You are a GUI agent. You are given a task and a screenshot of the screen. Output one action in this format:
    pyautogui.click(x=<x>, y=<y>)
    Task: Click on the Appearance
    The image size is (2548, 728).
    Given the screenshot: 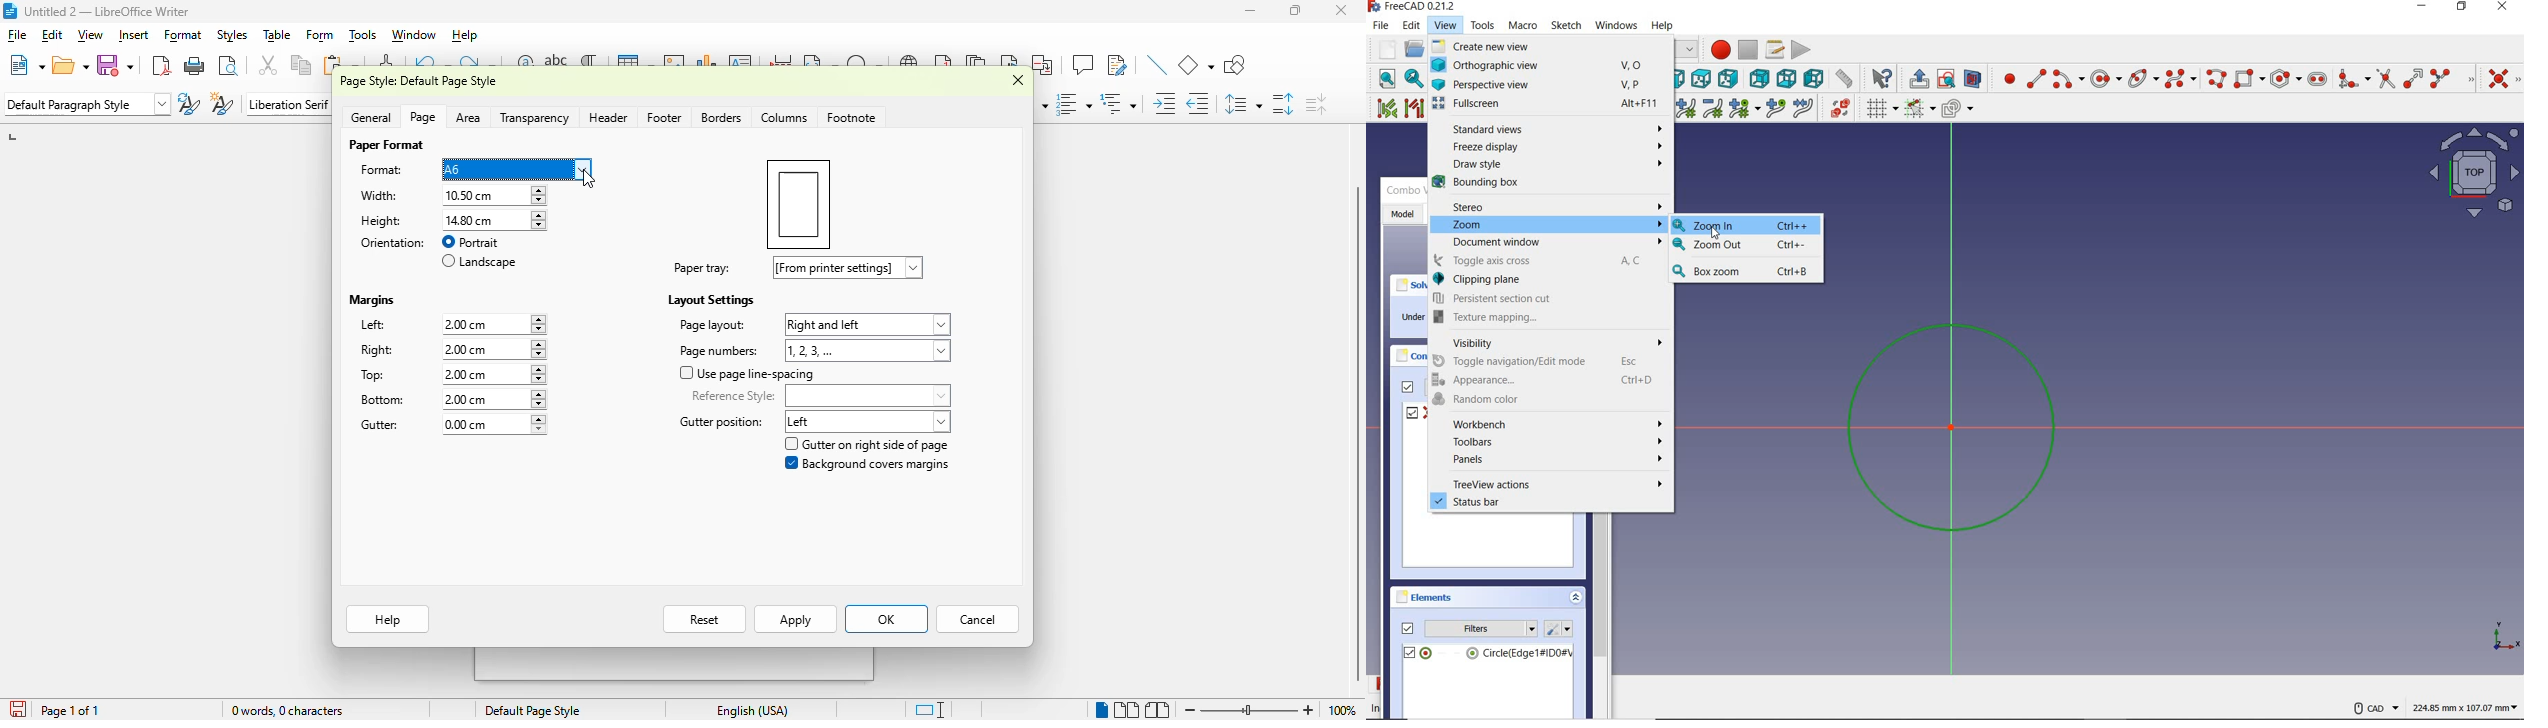 What is the action you would take?
    pyautogui.click(x=1552, y=379)
    